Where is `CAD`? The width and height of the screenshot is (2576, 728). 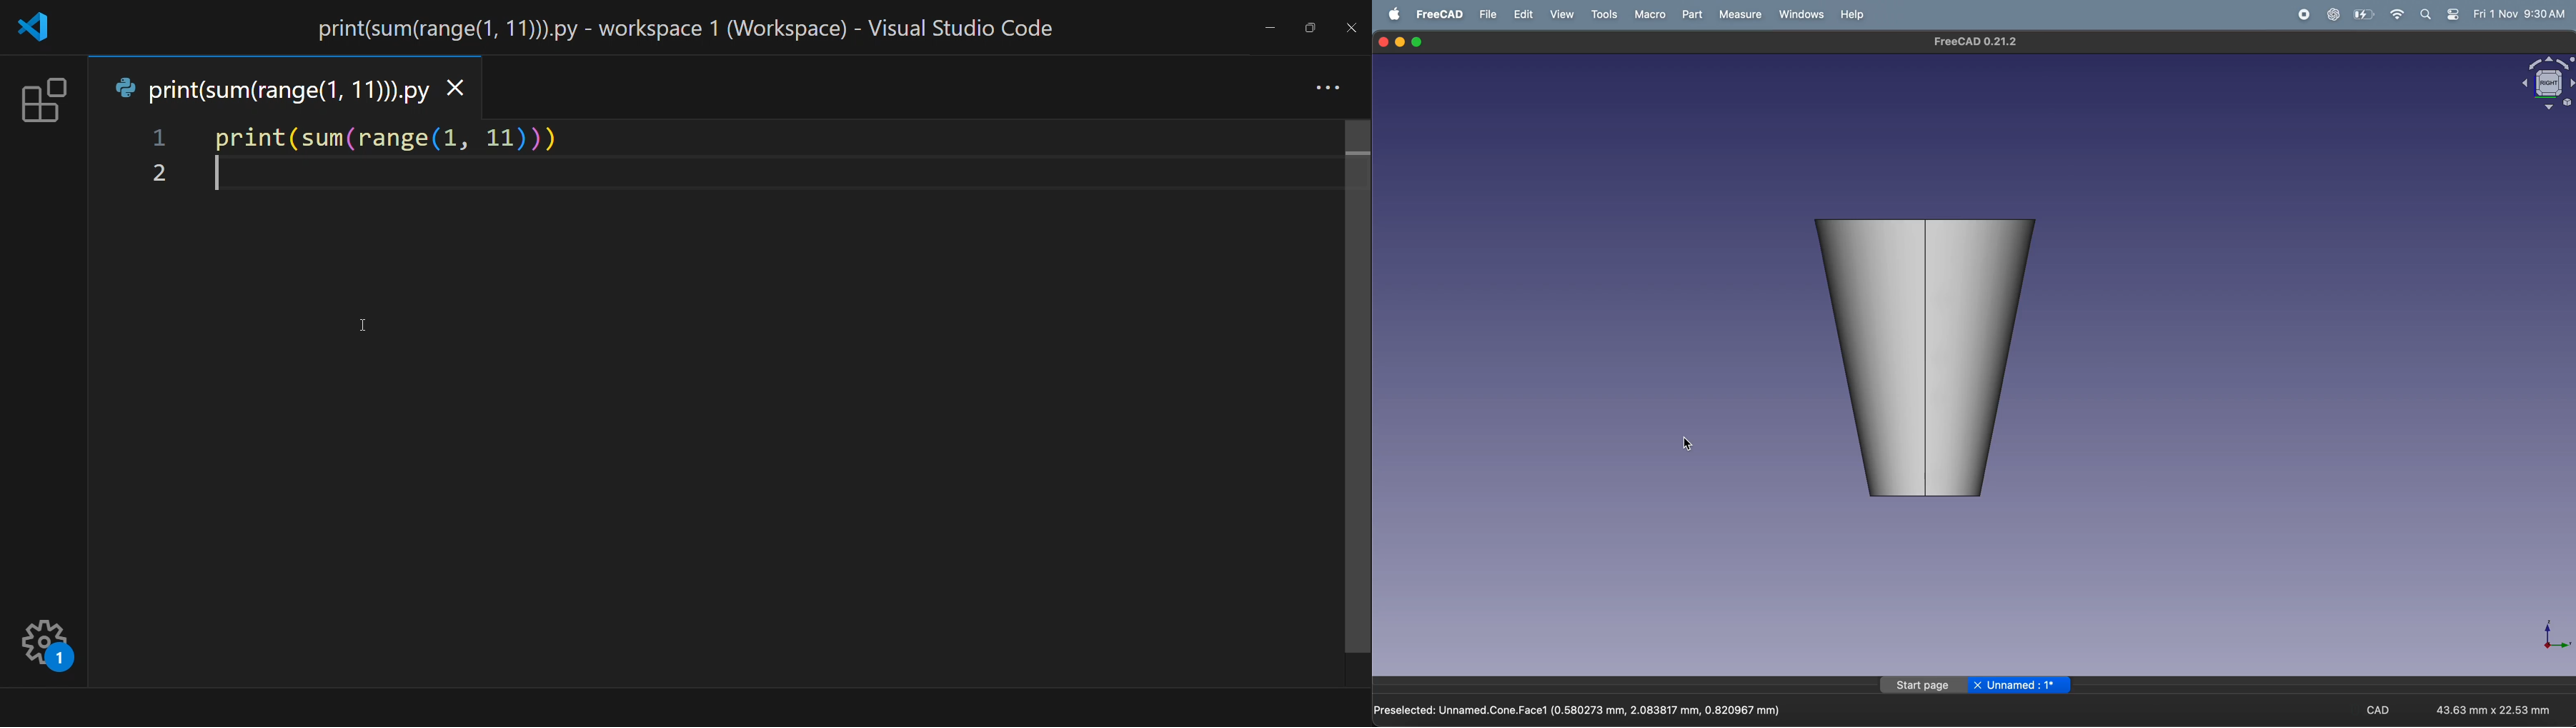 CAD is located at coordinates (2386, 709).